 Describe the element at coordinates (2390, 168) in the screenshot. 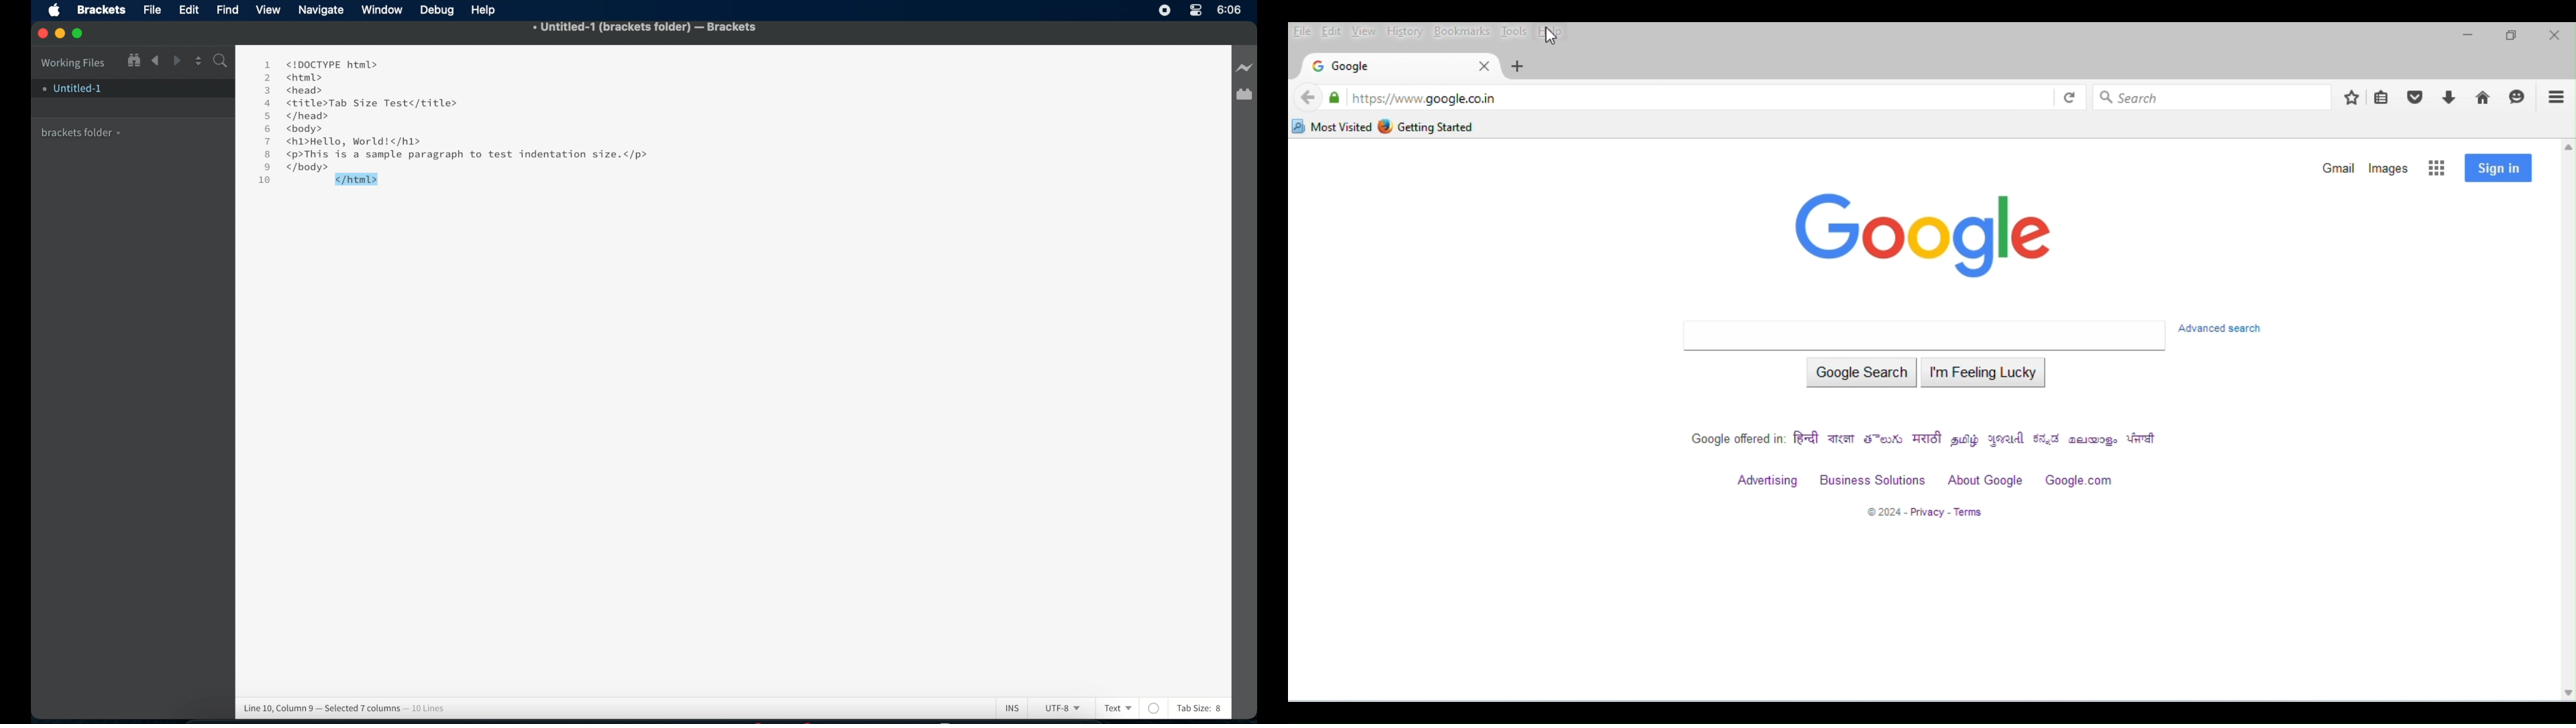

I see `images` at that location.